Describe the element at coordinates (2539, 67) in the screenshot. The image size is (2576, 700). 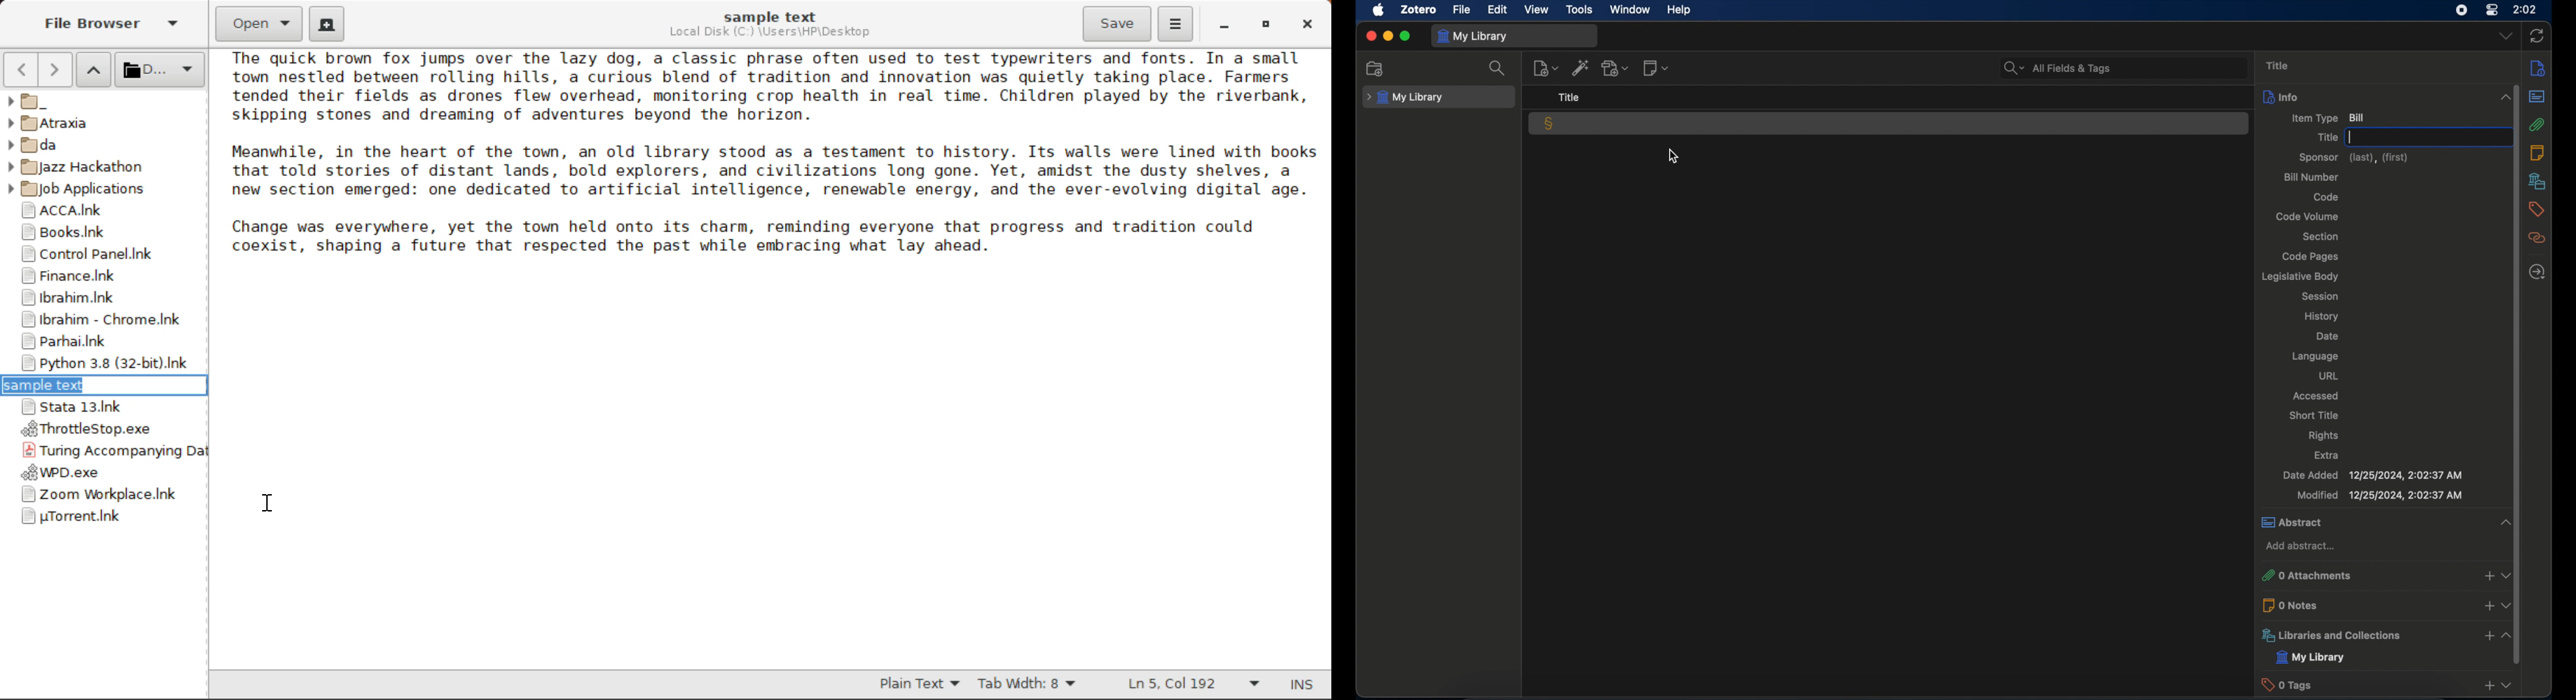
I see `info` at that location.